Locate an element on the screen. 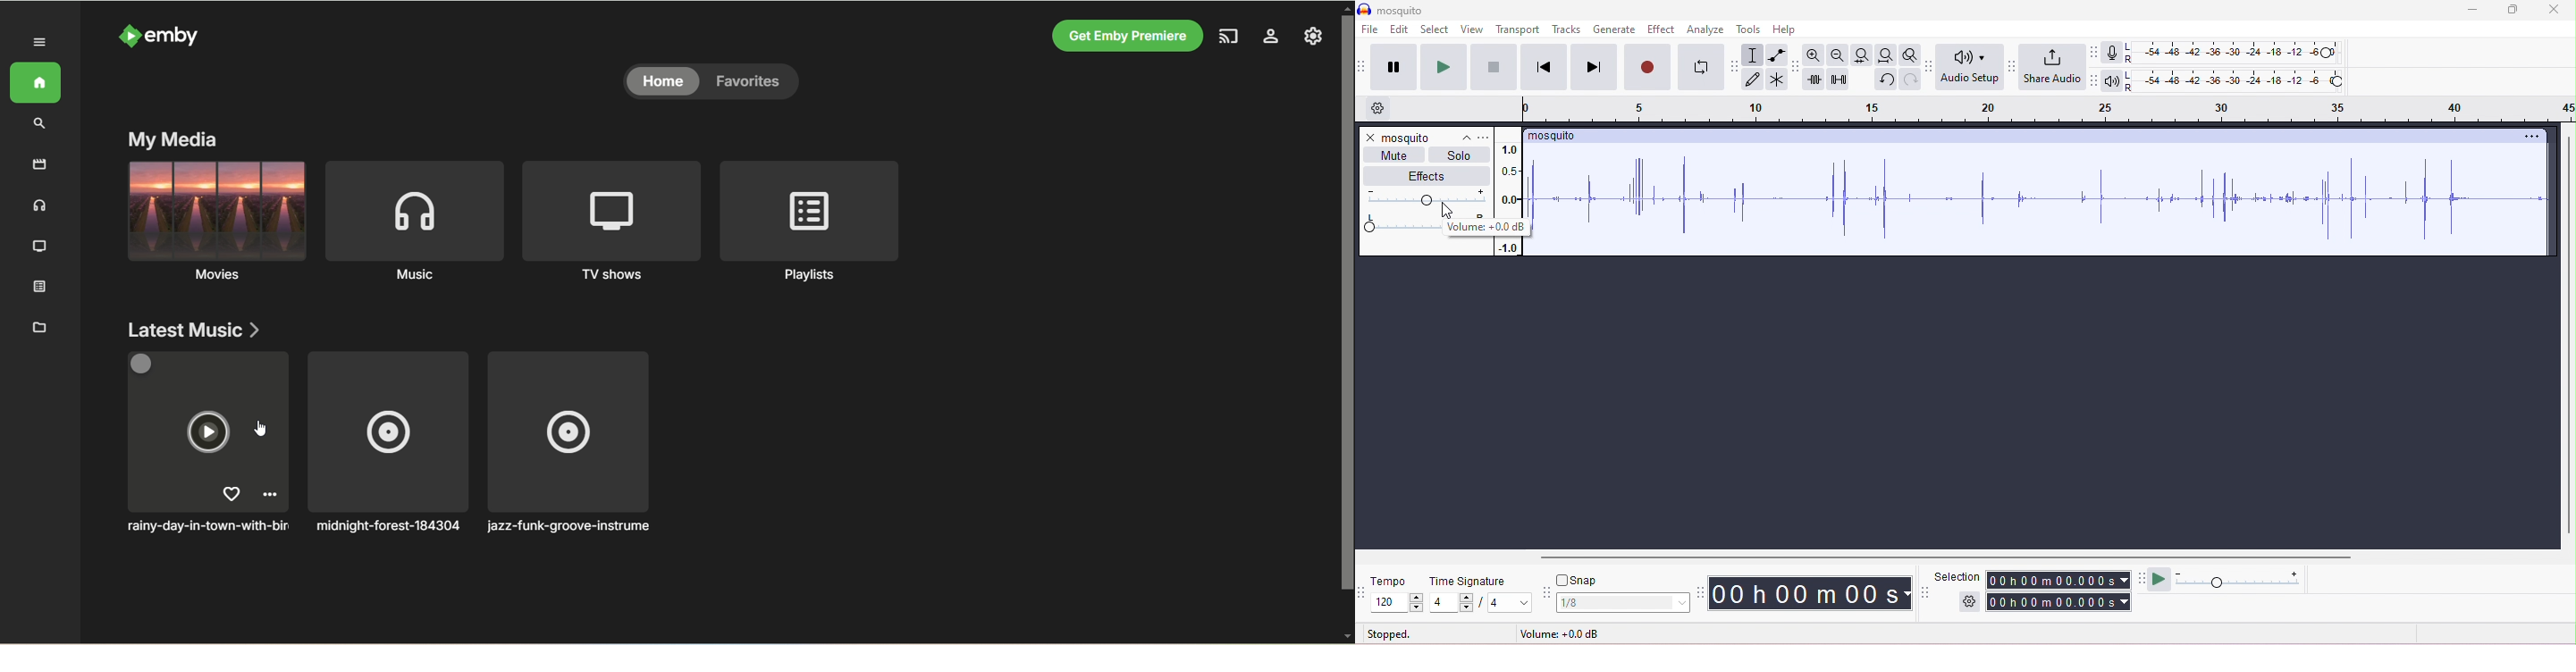  playback spedd is located at coordinates (2241, 581).